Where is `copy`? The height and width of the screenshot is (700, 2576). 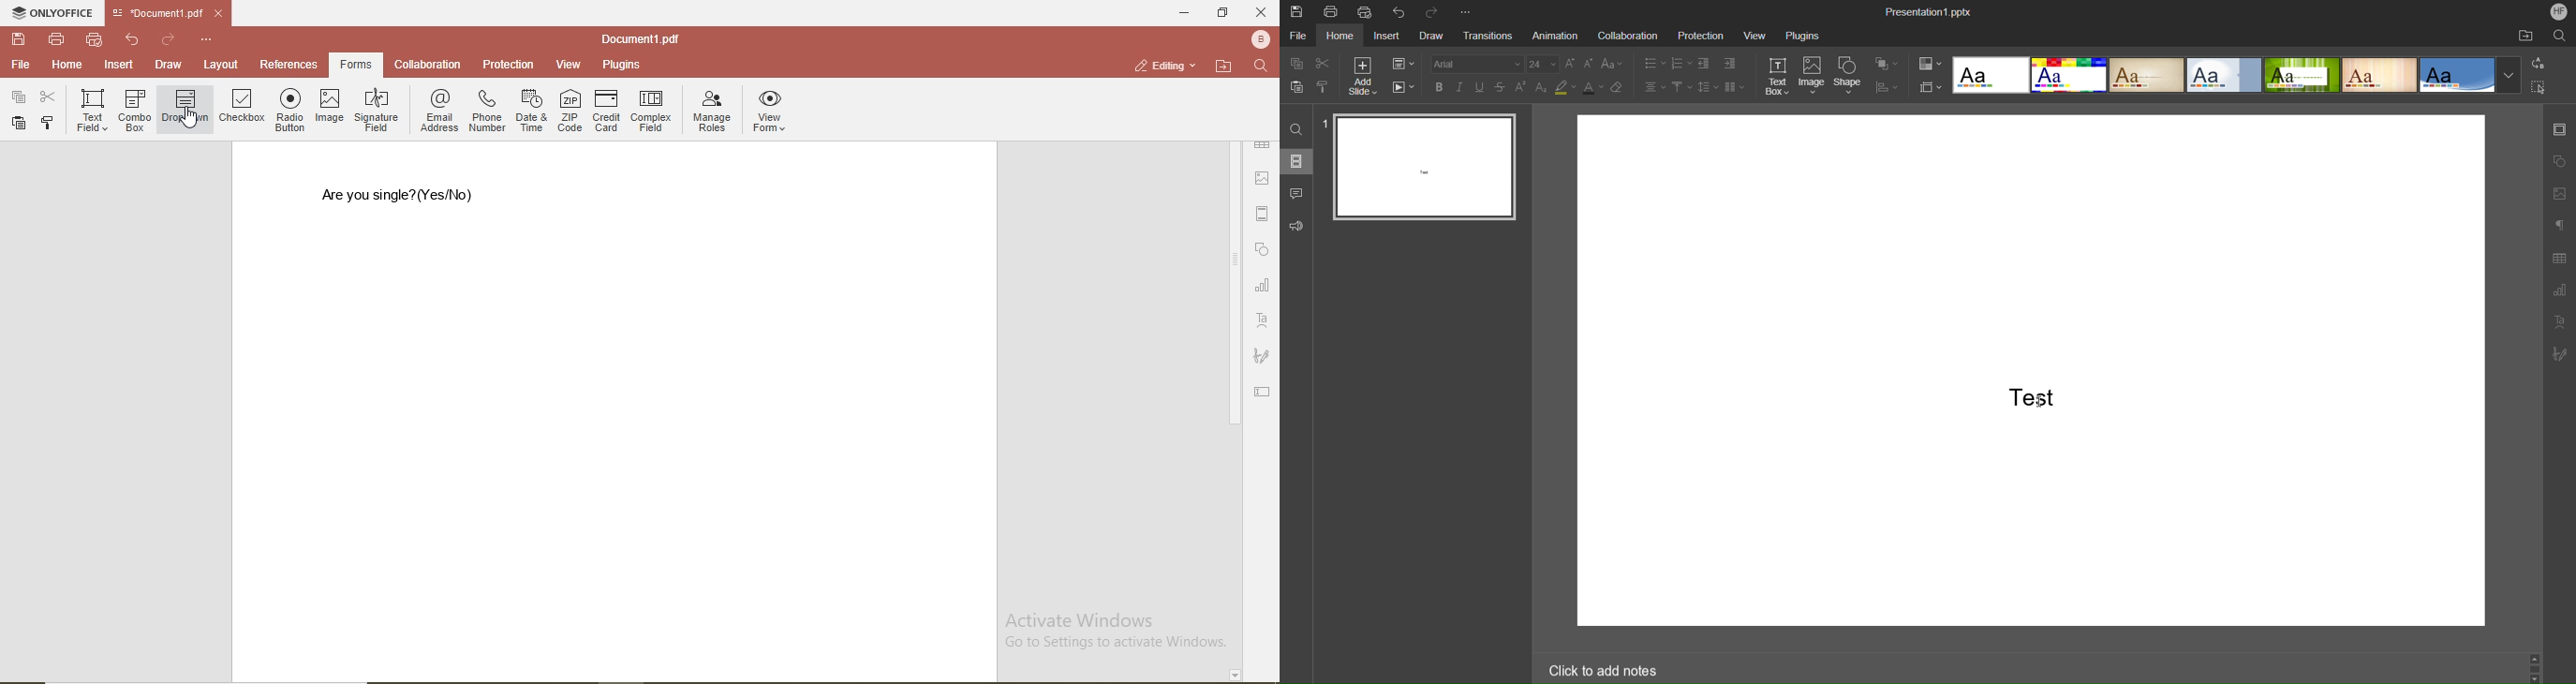 copy is located at coordinates (49, 123).